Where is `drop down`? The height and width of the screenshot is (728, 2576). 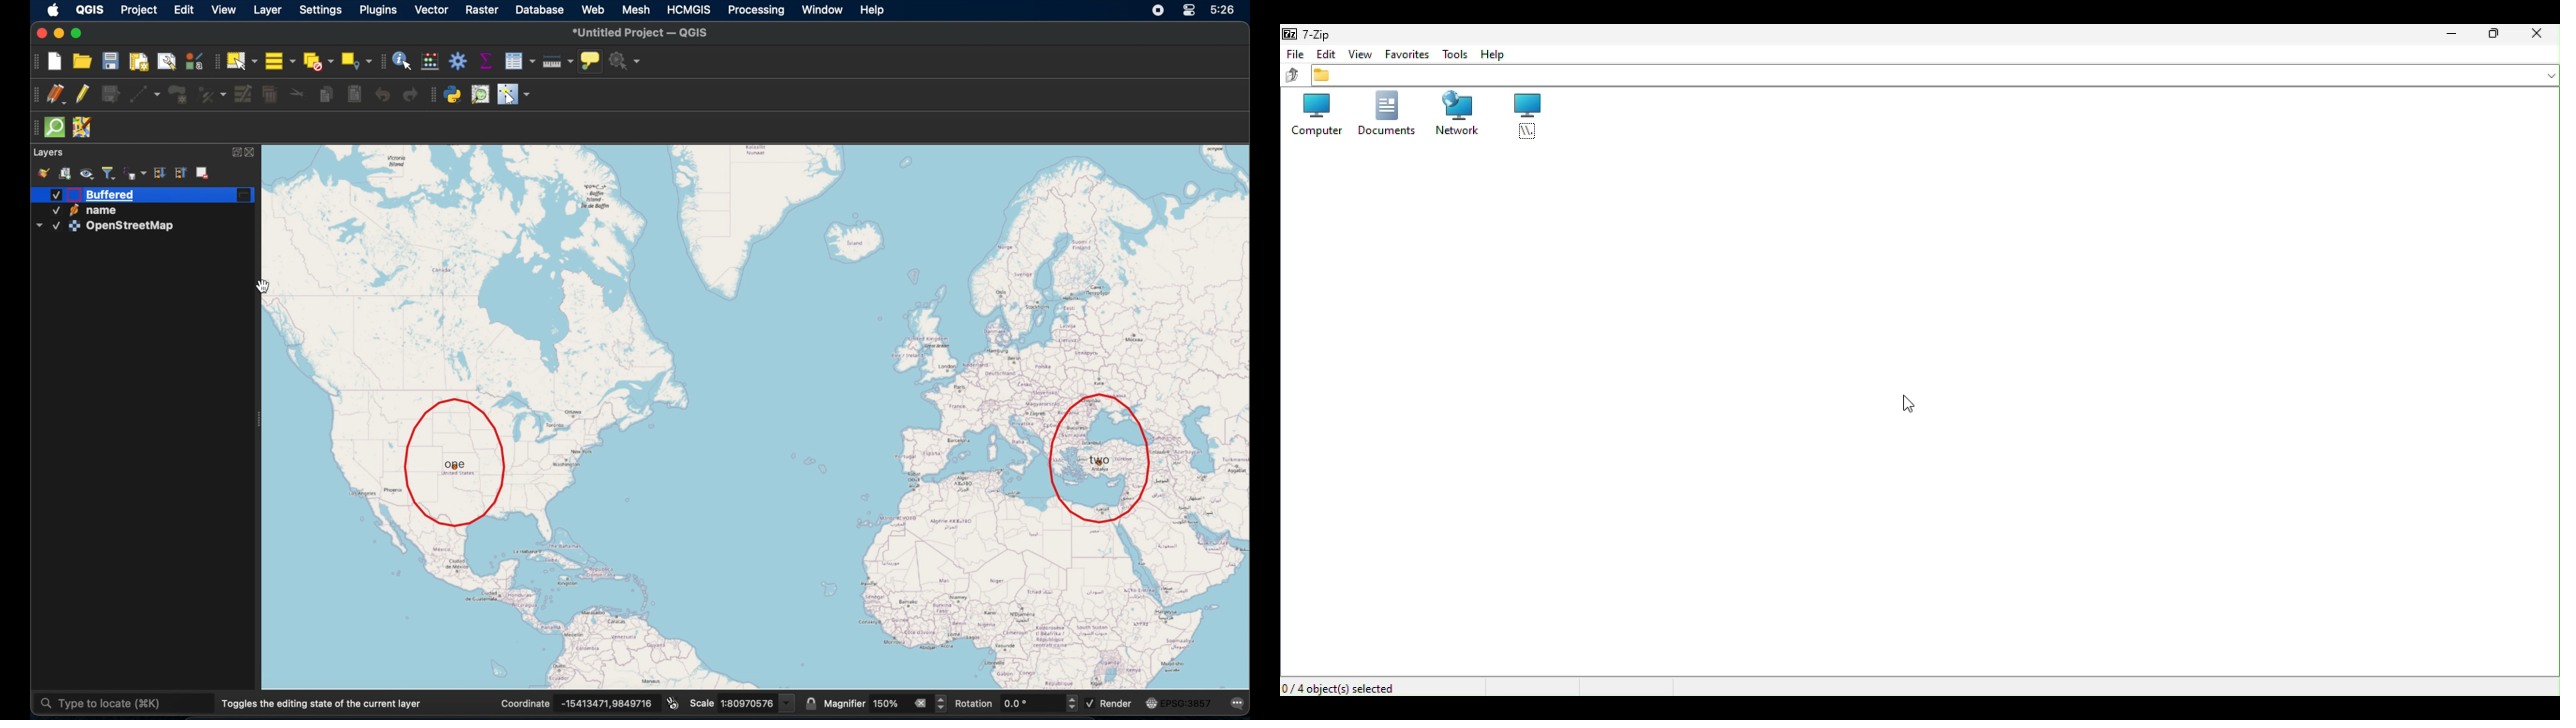 drop down is located at coordinates (788, 702).